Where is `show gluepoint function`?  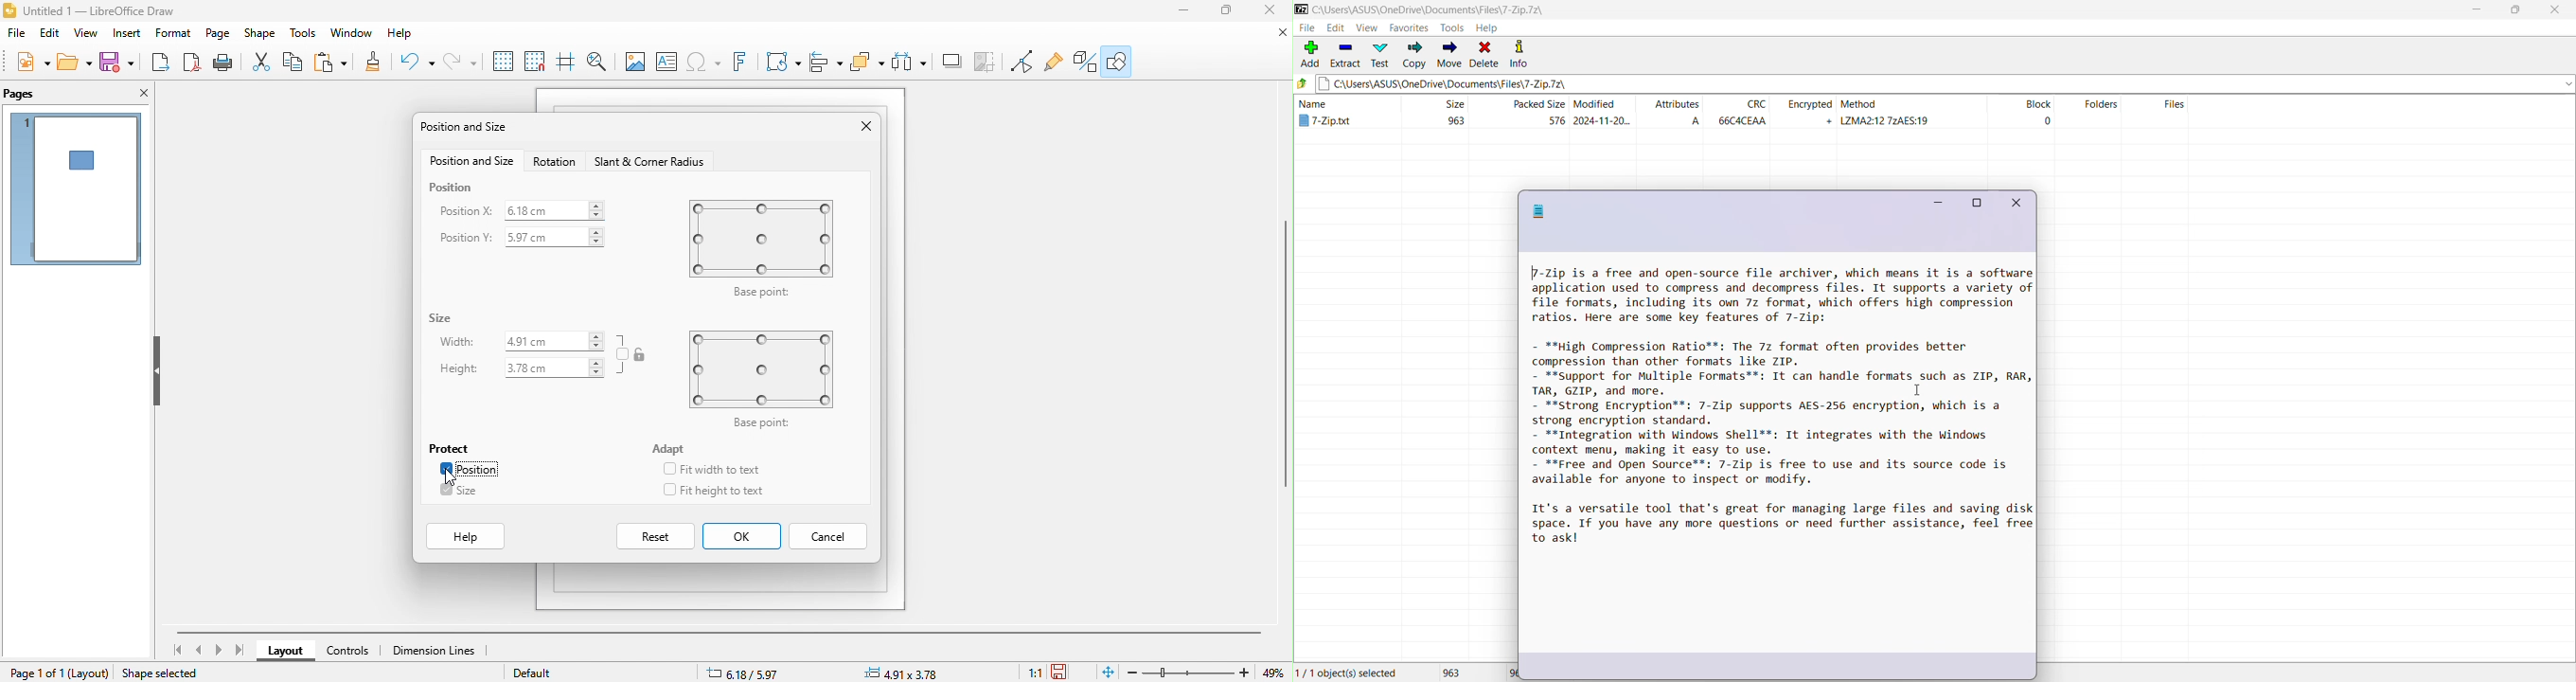 show gluepoint function is located at coordinates (1052, 63).